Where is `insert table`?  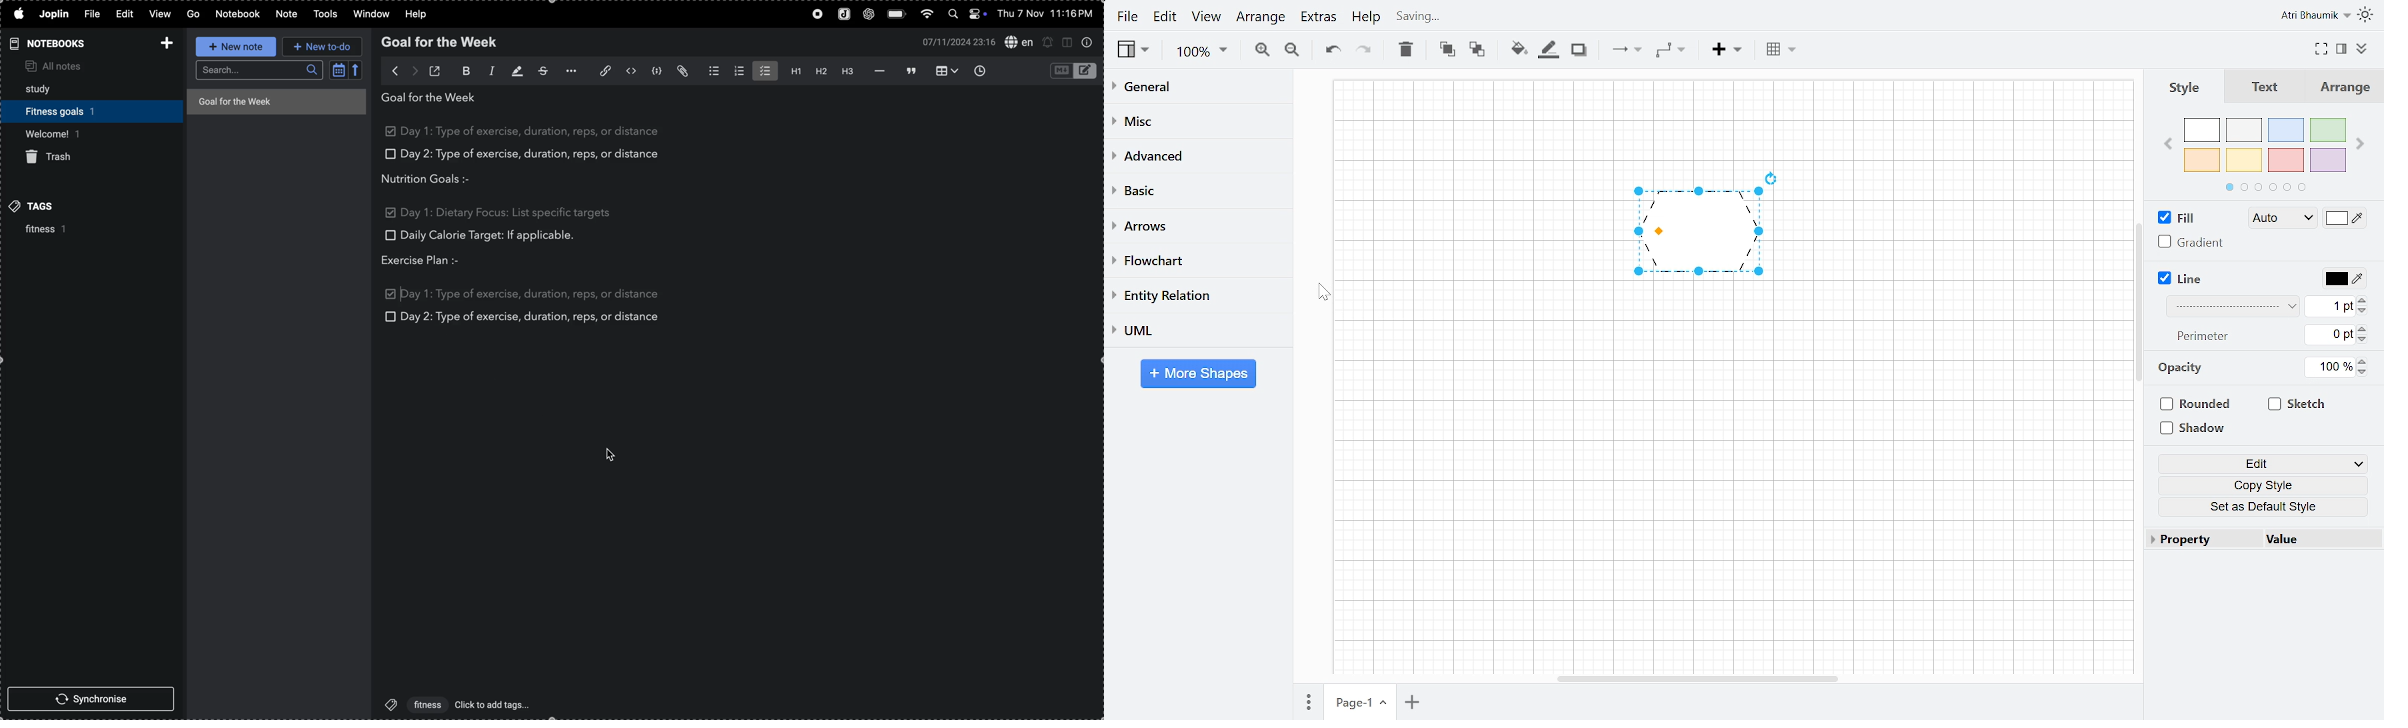 insert table is located at coordinates (948, 71).